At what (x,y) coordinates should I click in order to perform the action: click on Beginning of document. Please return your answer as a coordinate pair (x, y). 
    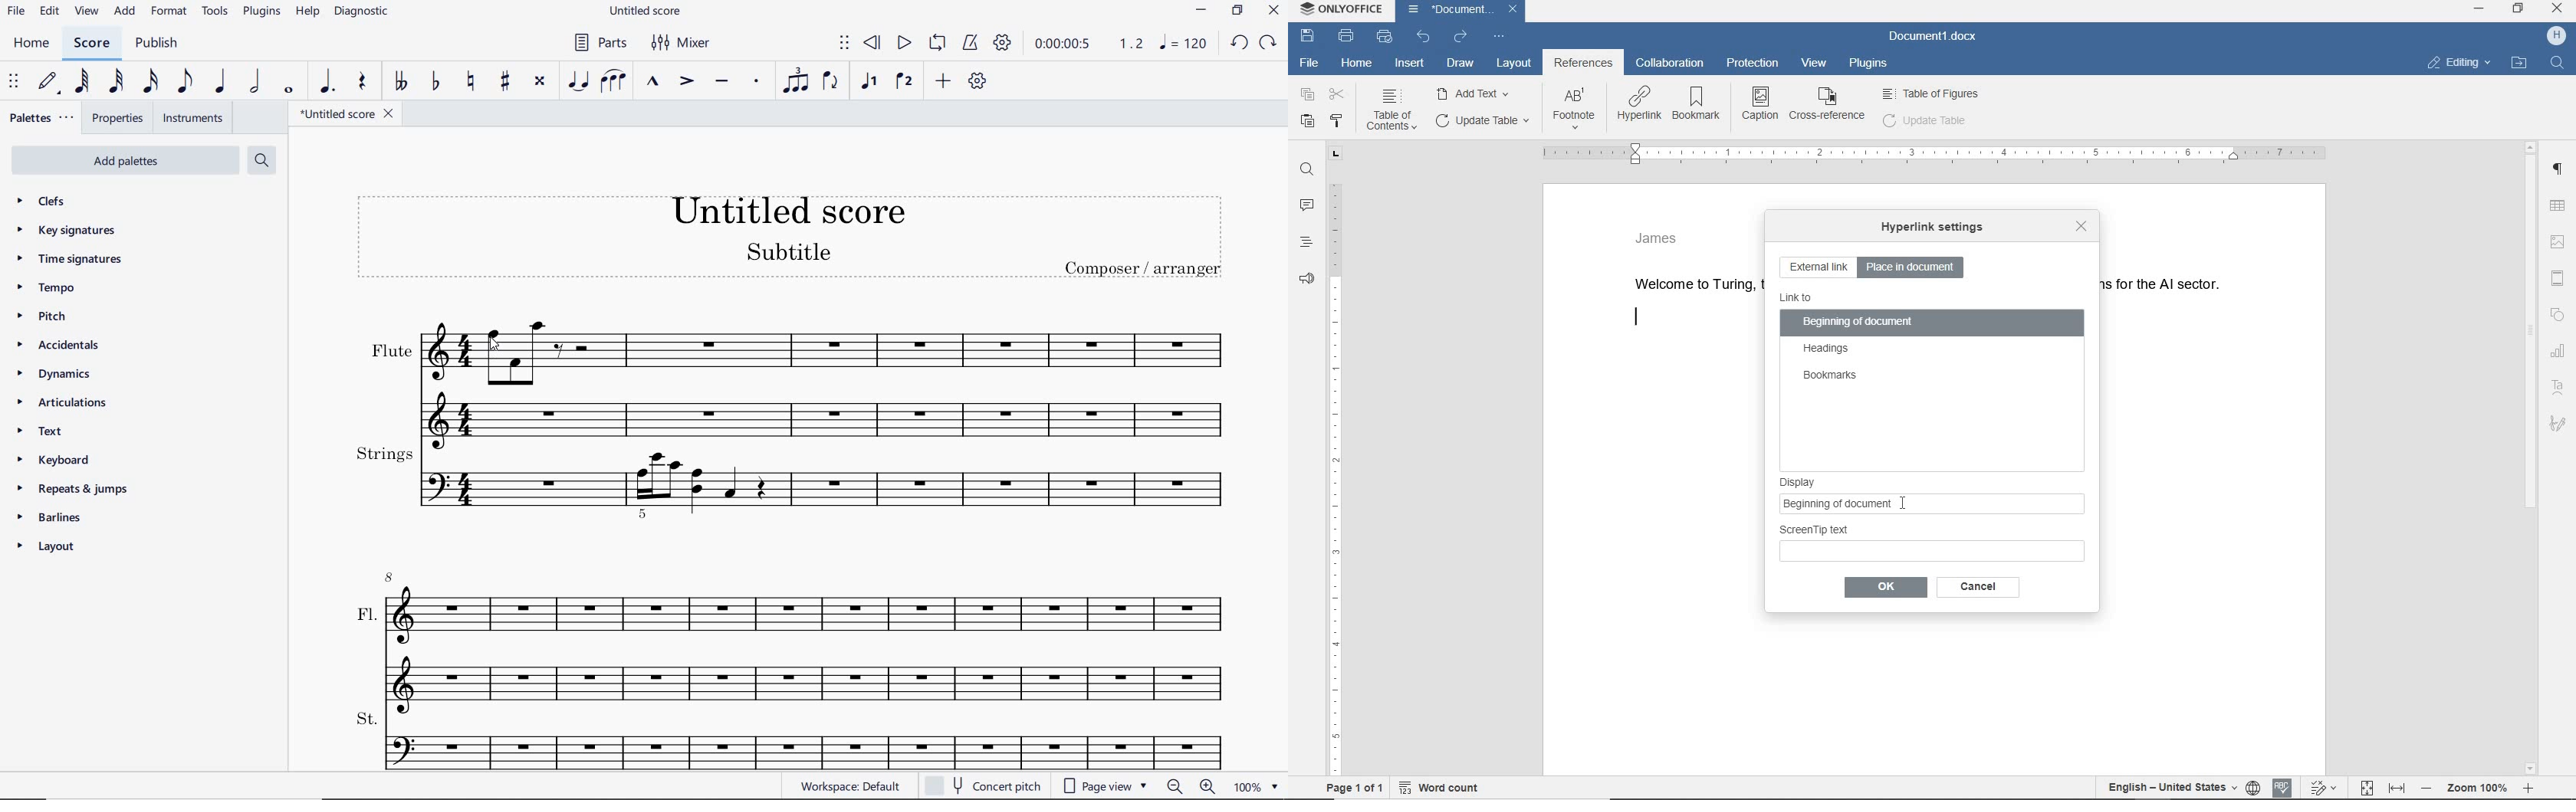
    Looking at the image, I should click on (1916, 503).